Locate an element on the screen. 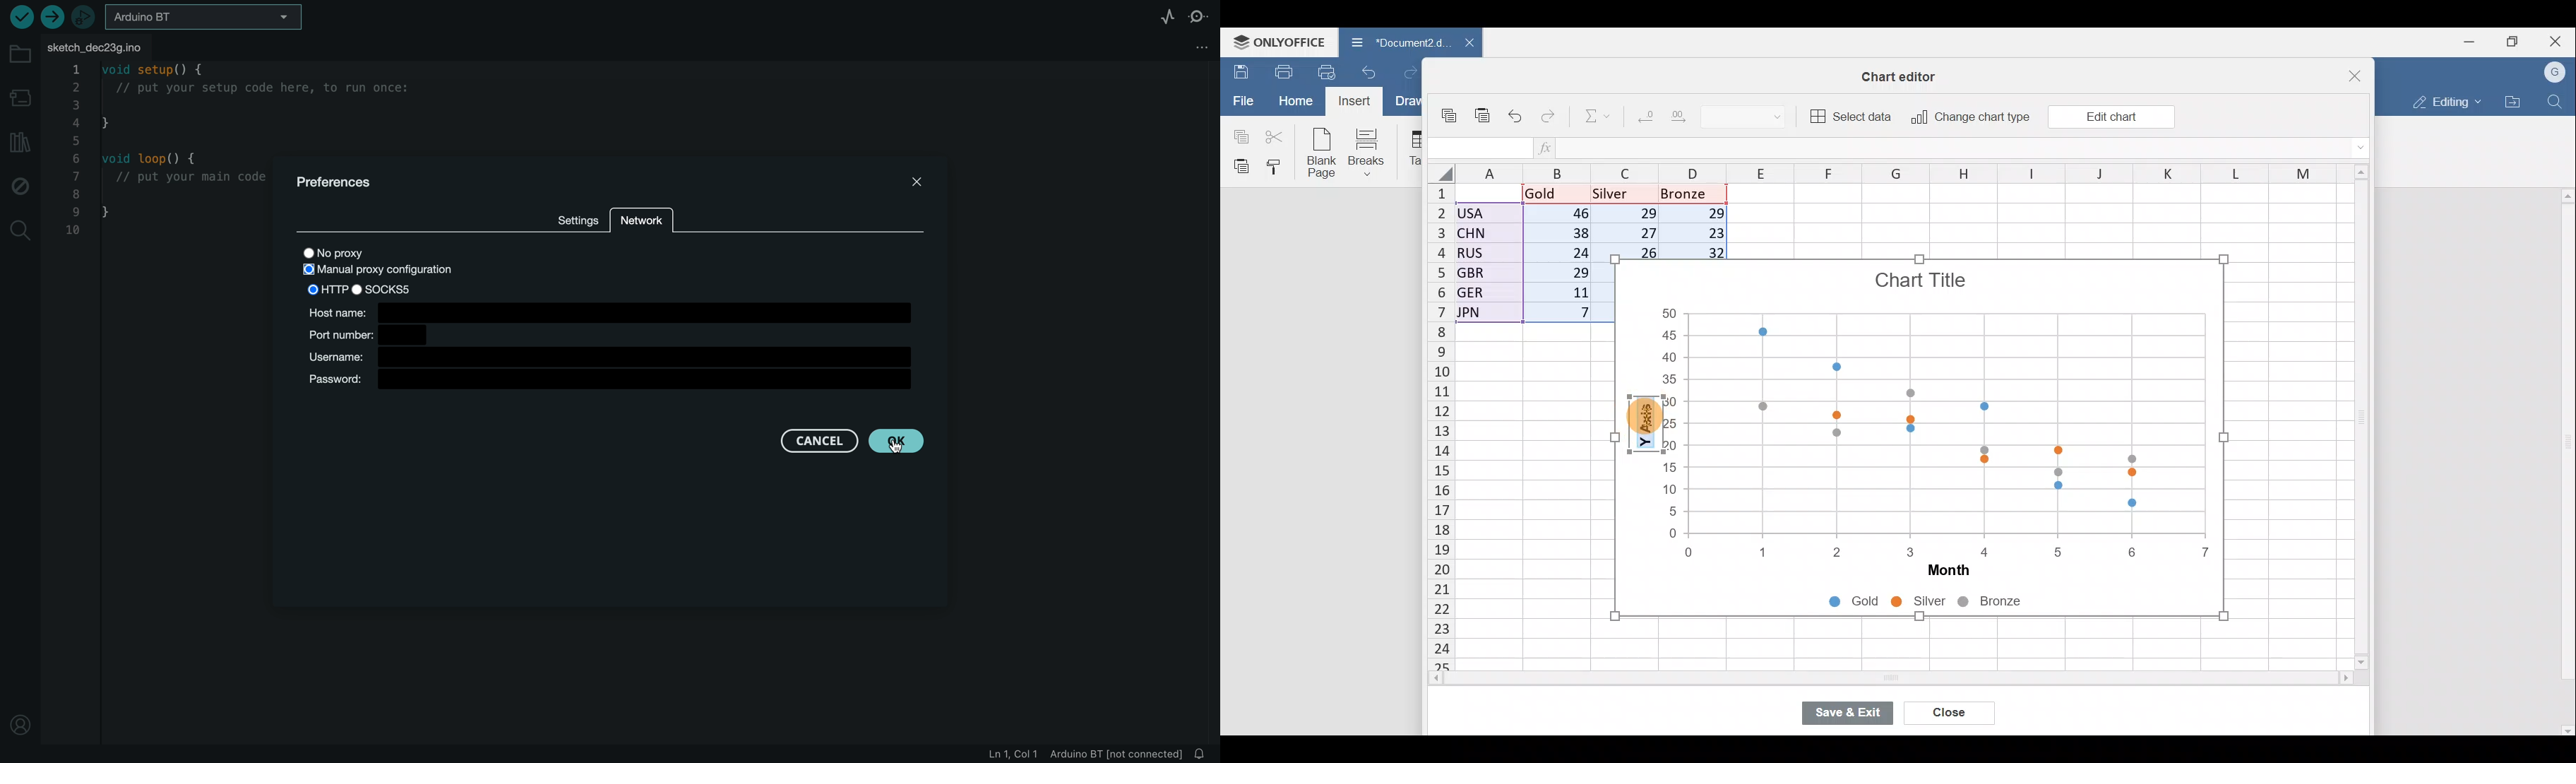 The image size is (2576, 784). Blank page is located at coordinates (1323, 154).